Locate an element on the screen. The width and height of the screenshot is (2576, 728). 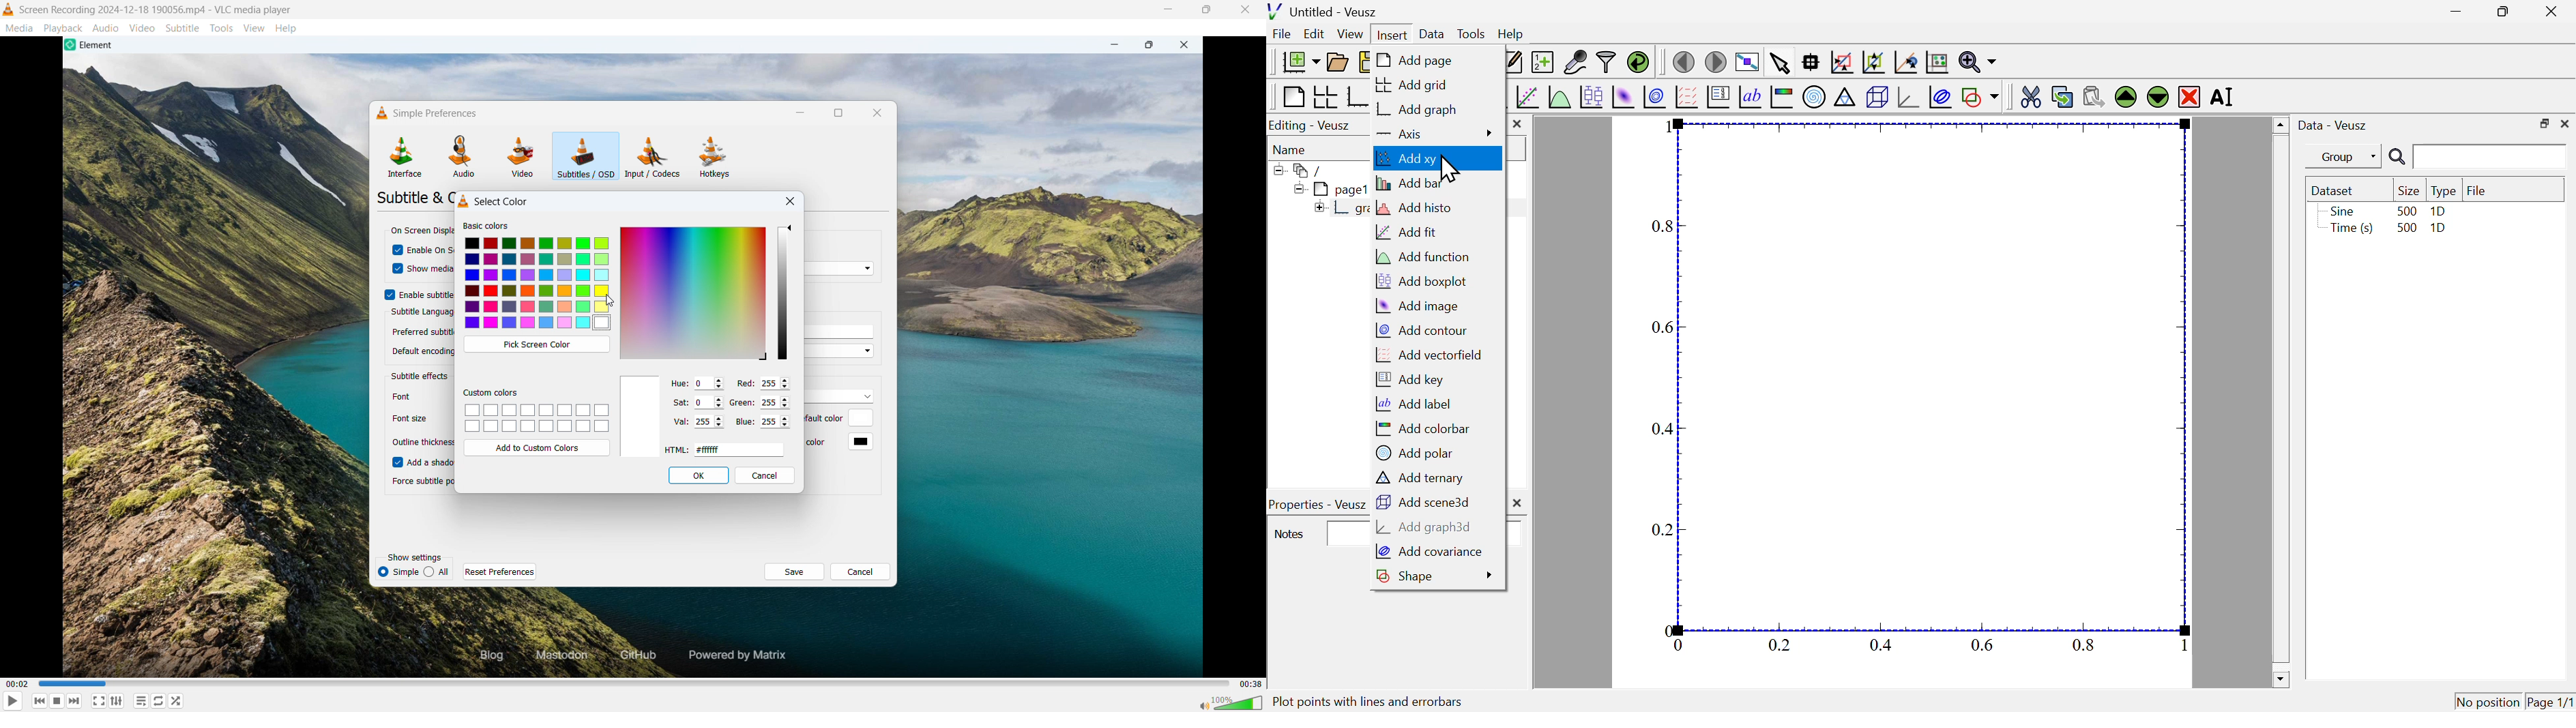
Help  is located at coordinates (286, 28).